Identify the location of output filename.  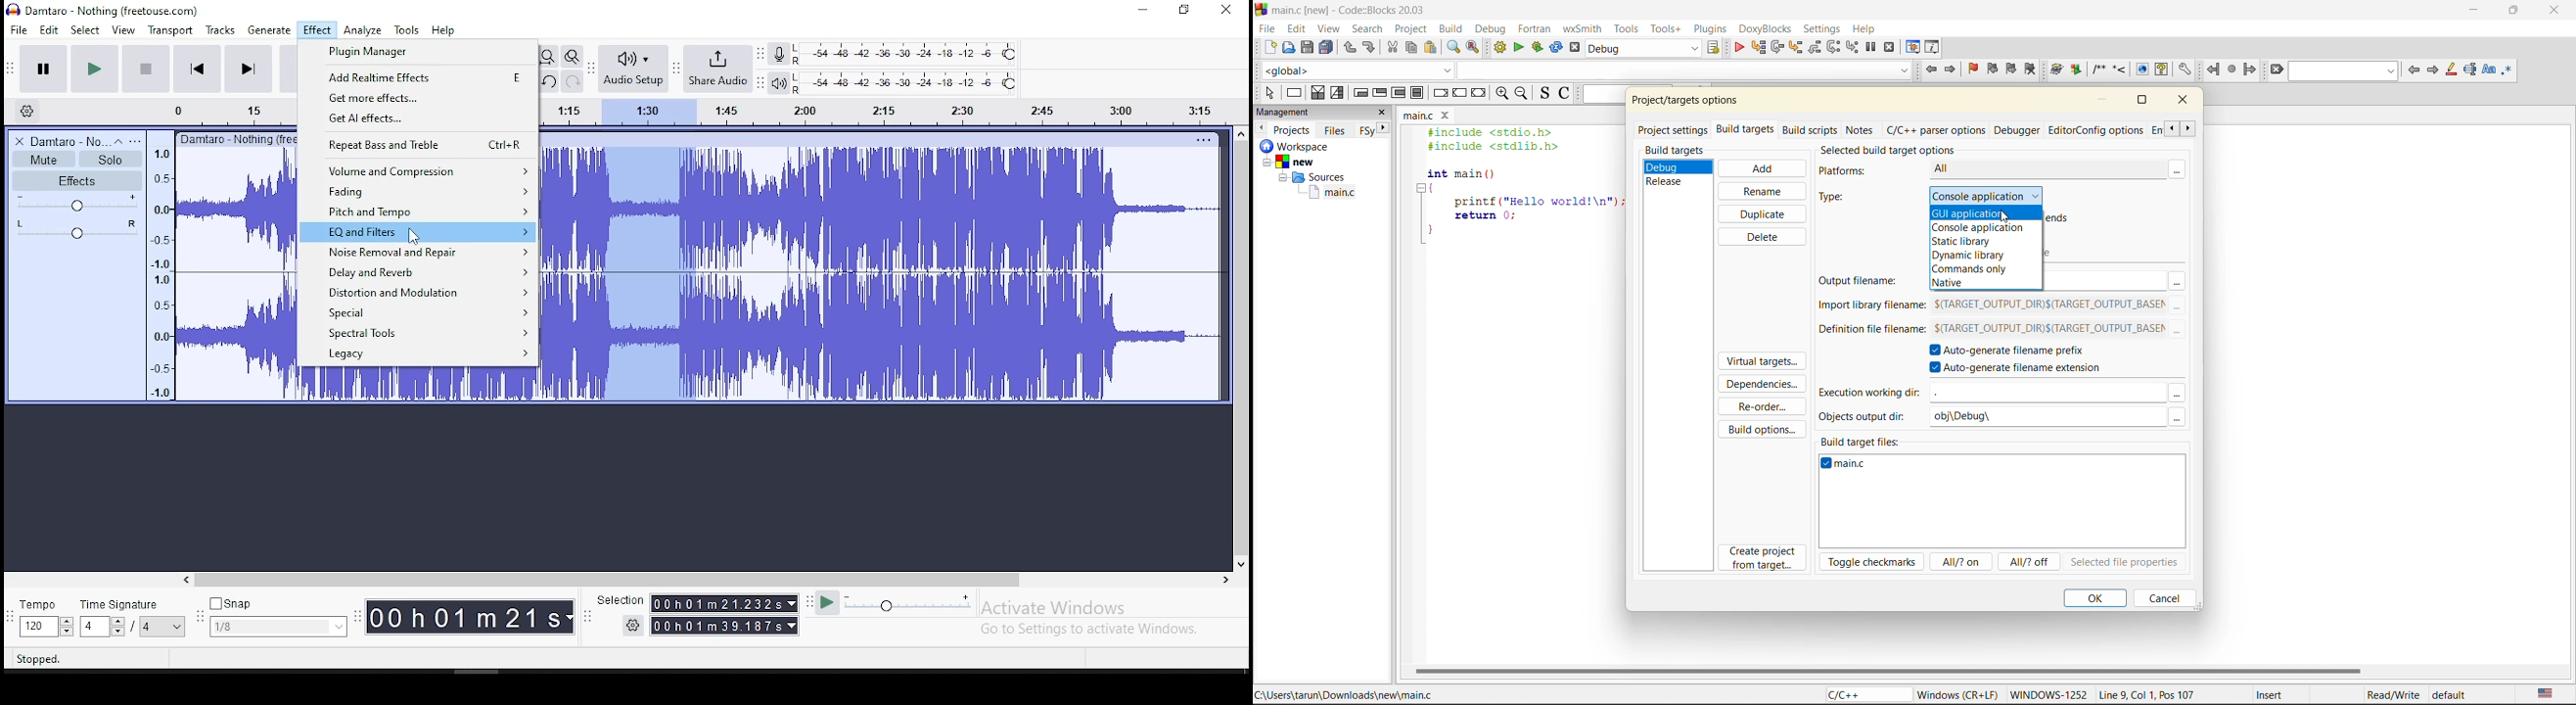
(1867, 281).